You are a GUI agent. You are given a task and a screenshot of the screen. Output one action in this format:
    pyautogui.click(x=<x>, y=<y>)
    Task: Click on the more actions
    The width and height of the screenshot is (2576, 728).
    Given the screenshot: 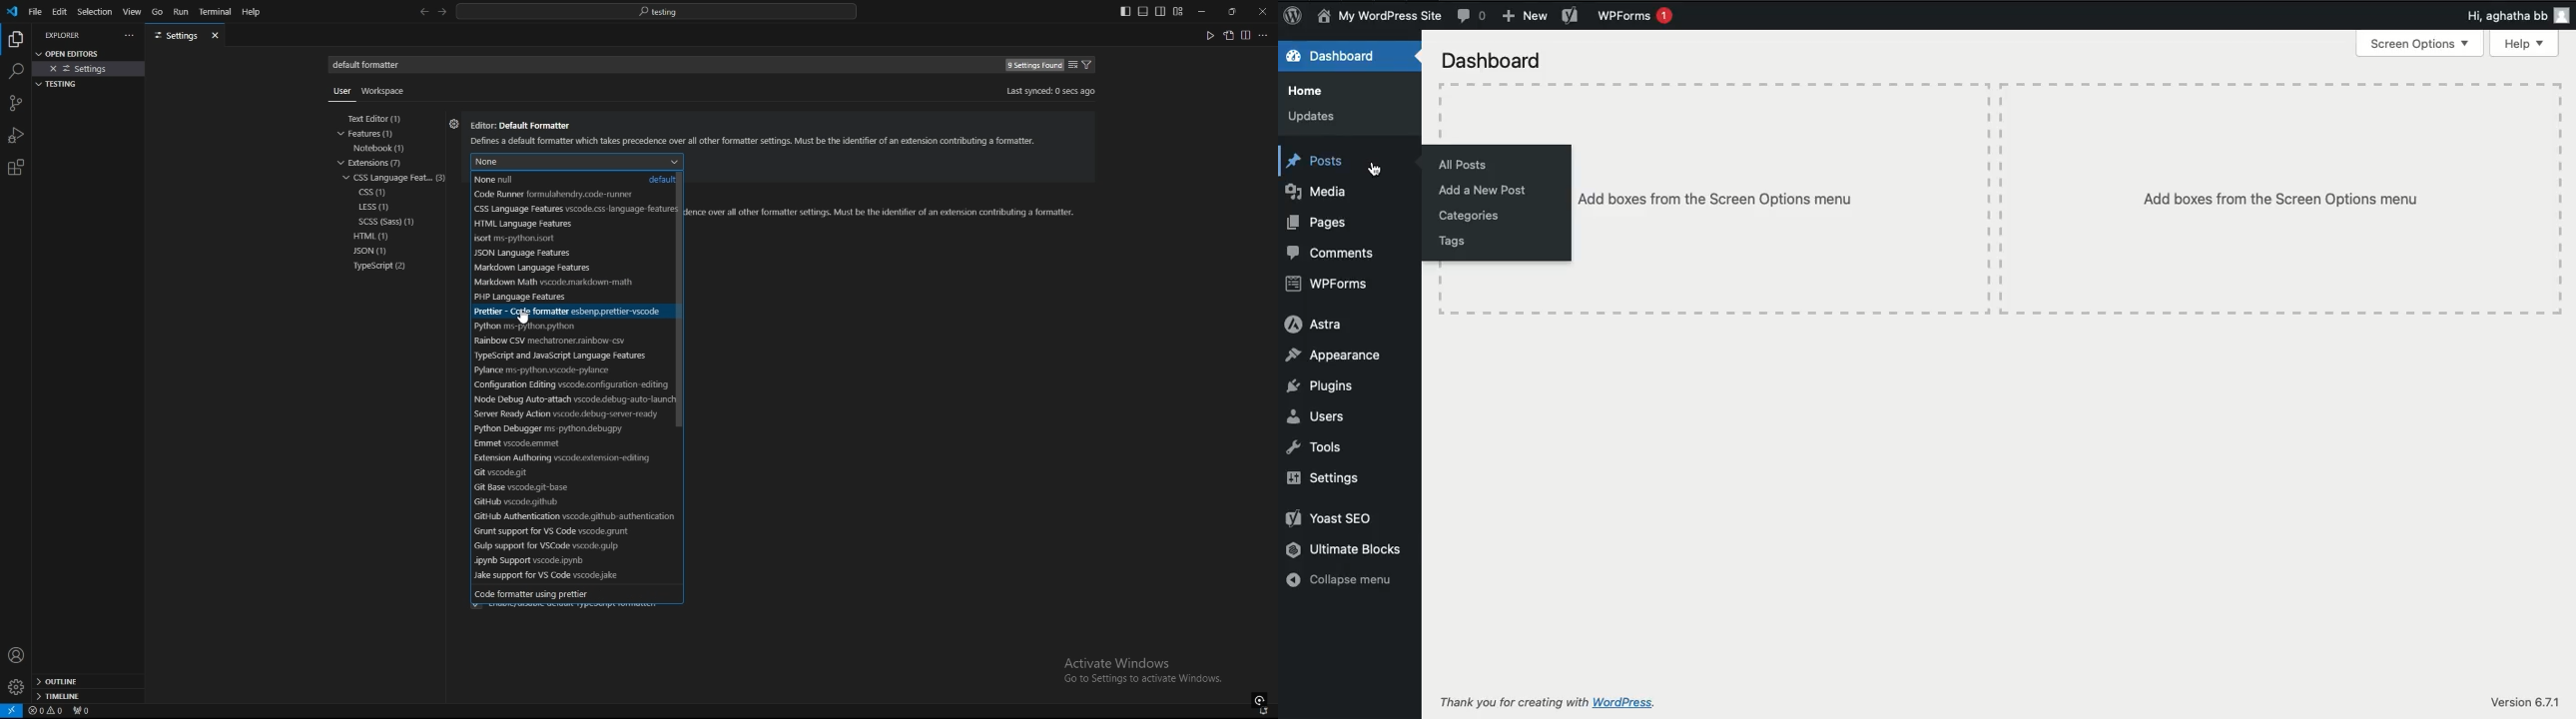 What is the action you would take?
    pyautogui.click(x=1264, y=35)
    